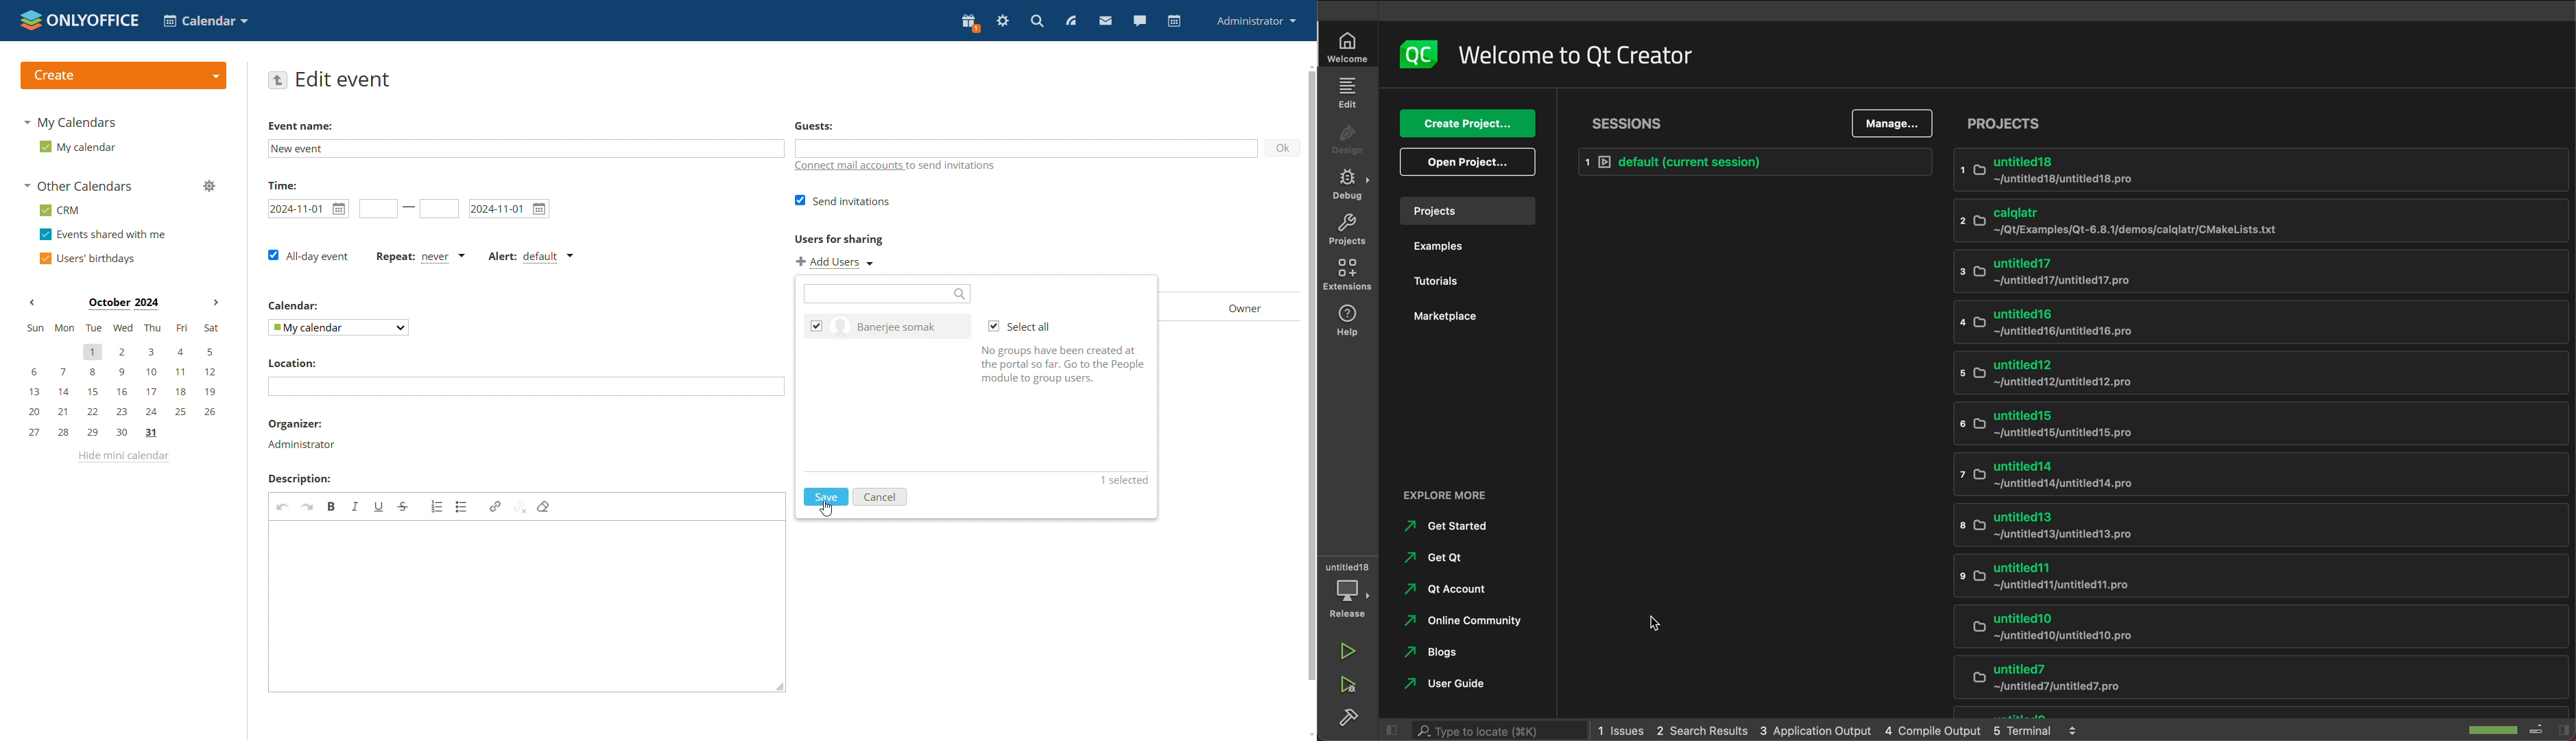  What do you see at coordinates (2205, 425) in the screenshot?
I see `untitled15` at bounding box center [2205, 425].